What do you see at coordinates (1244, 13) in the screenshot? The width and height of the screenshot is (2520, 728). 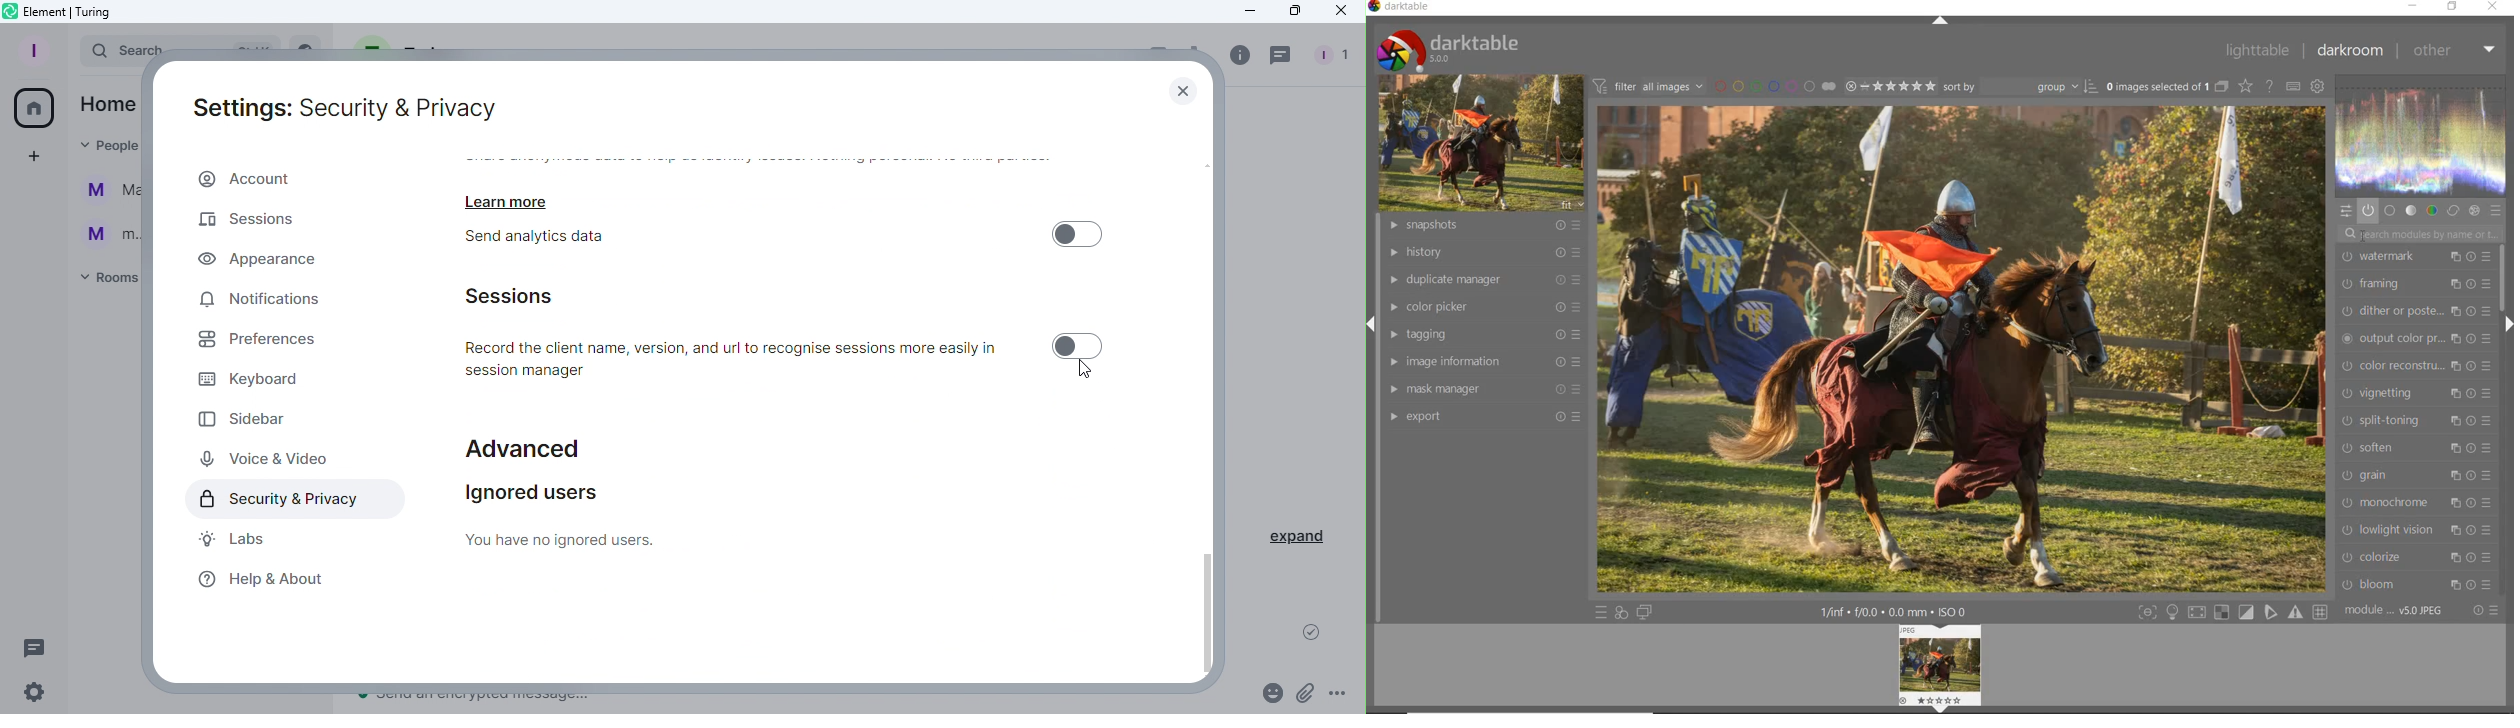 I see `Minimize` at bounding box center [1244, 13].